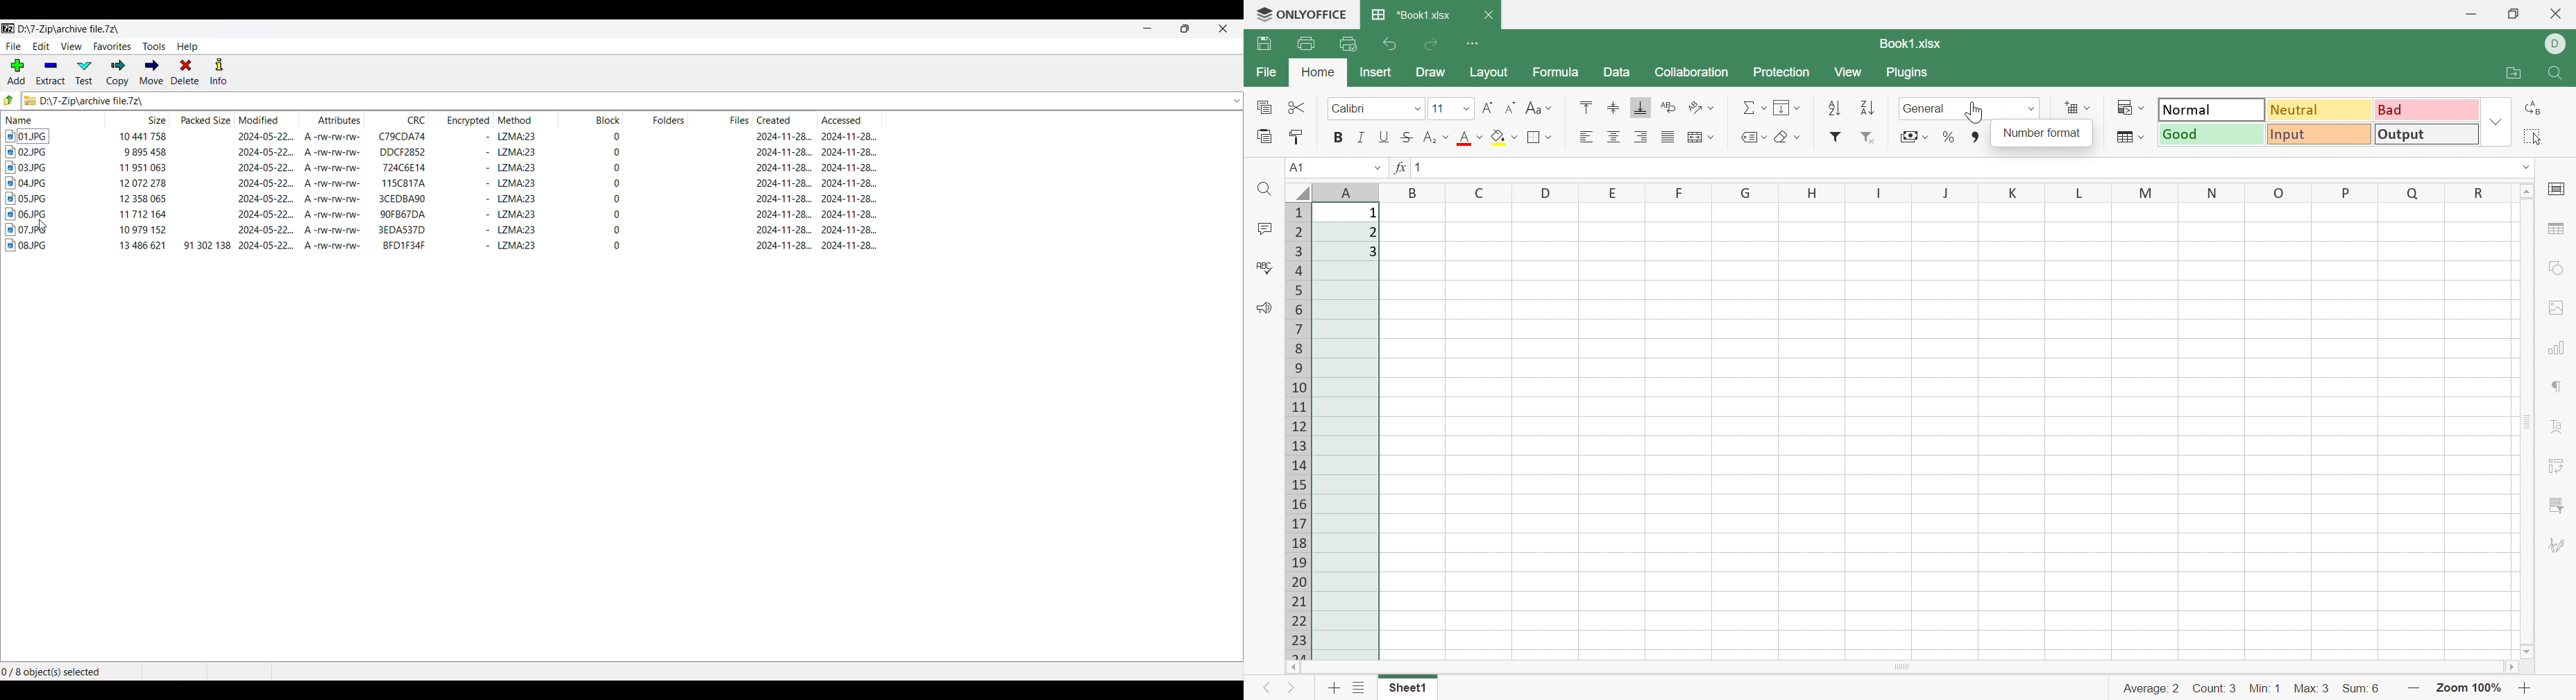 The height and width of the screenshot is (700, 2576). I want to click on Slicer settings, so click(2555, 506).